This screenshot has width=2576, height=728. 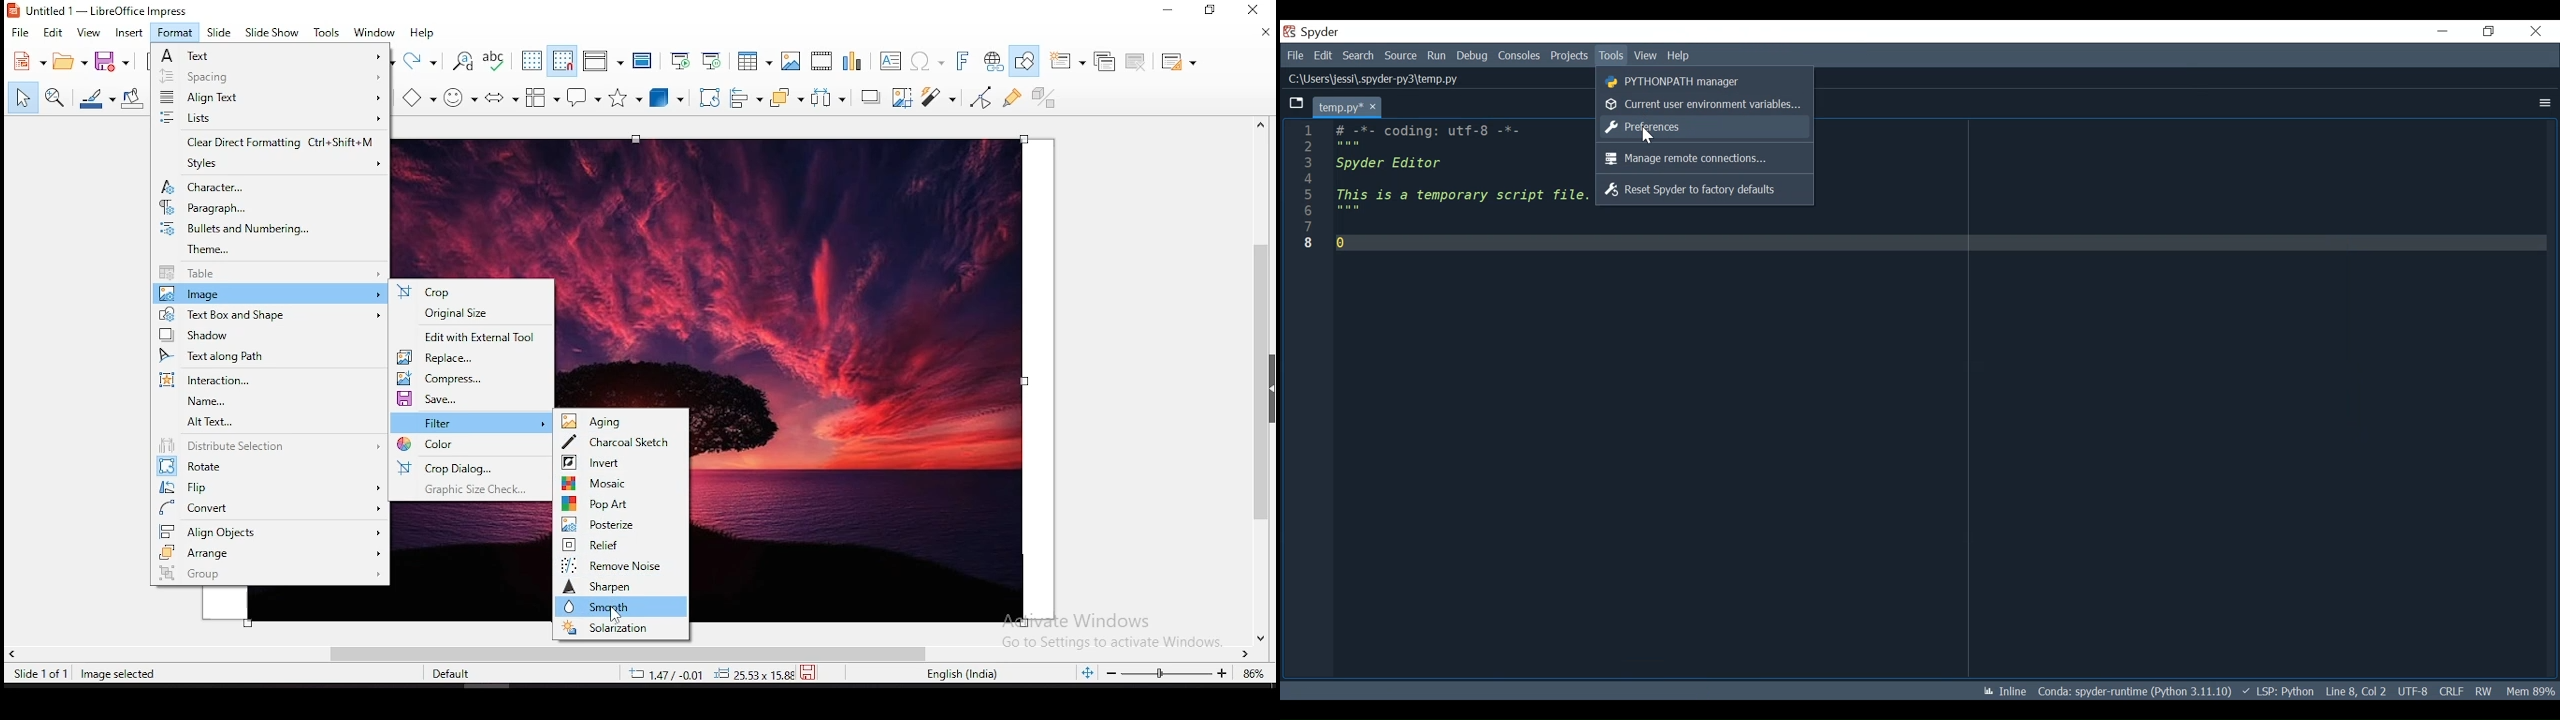 What do you see at coordinates (112, 60) in the screenshot?
I see `save` at bounding box center [112, 60].